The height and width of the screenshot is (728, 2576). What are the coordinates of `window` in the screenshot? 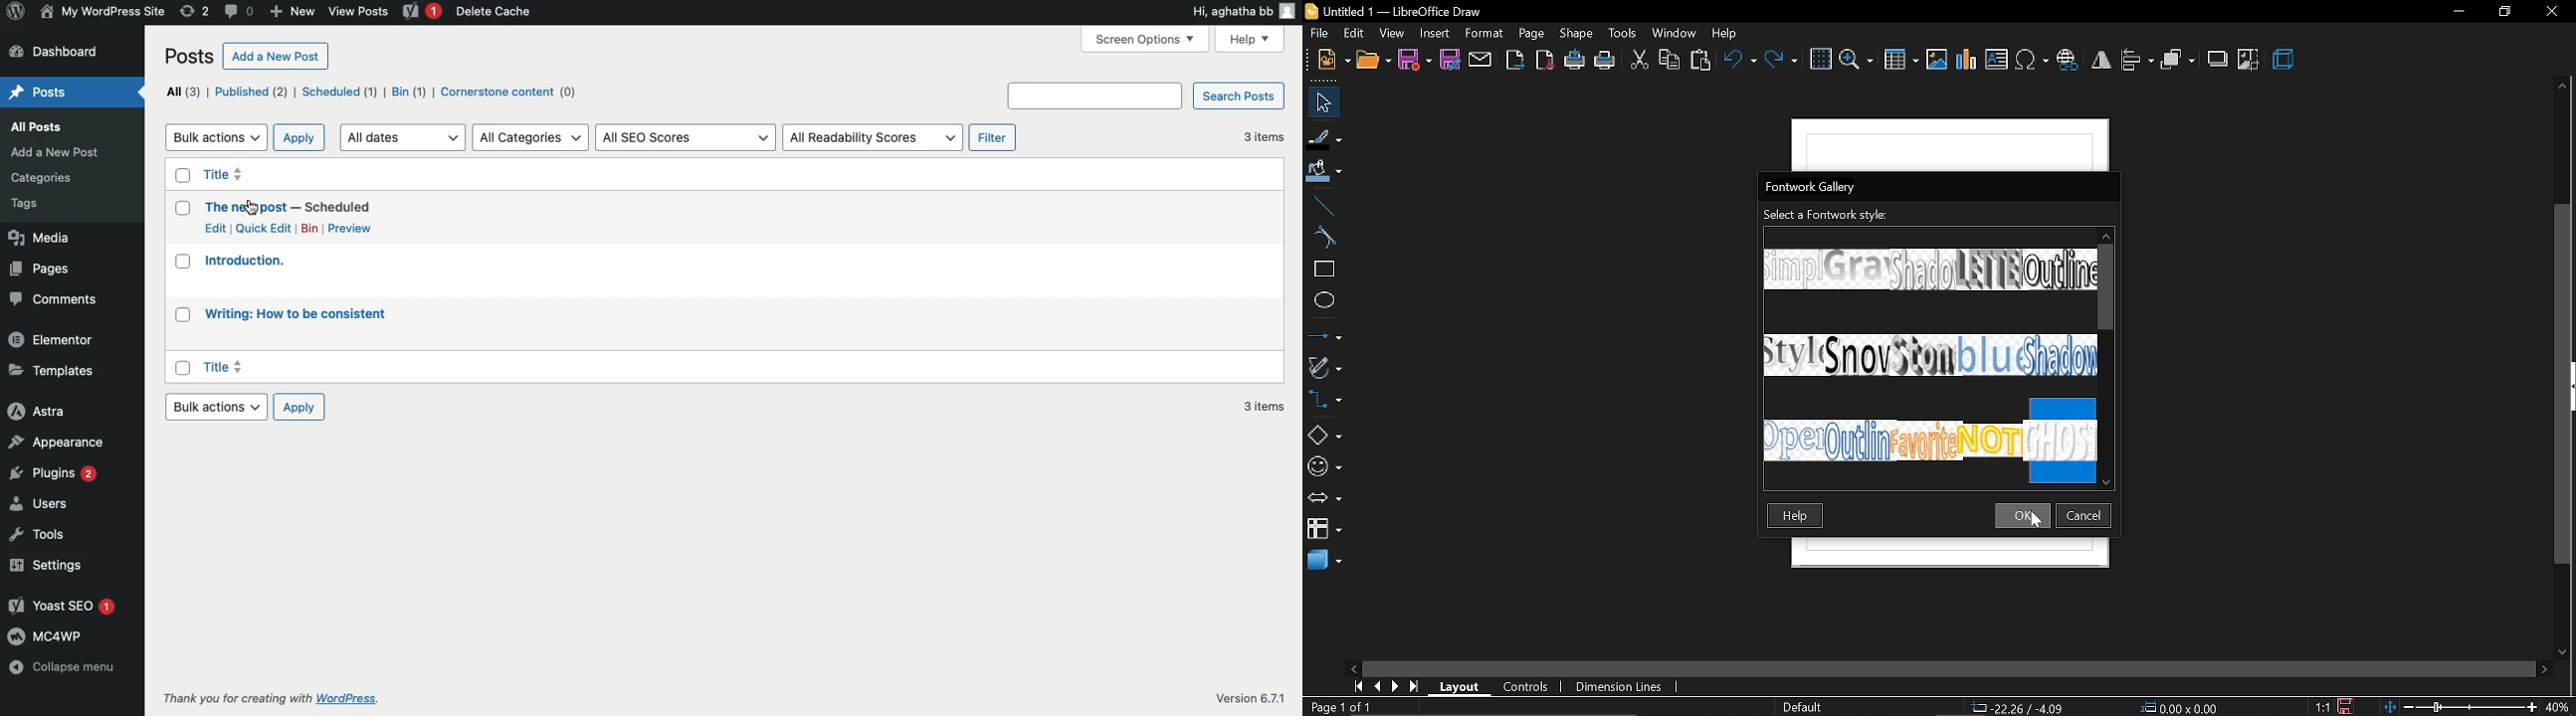 It's located at (1676, 33).